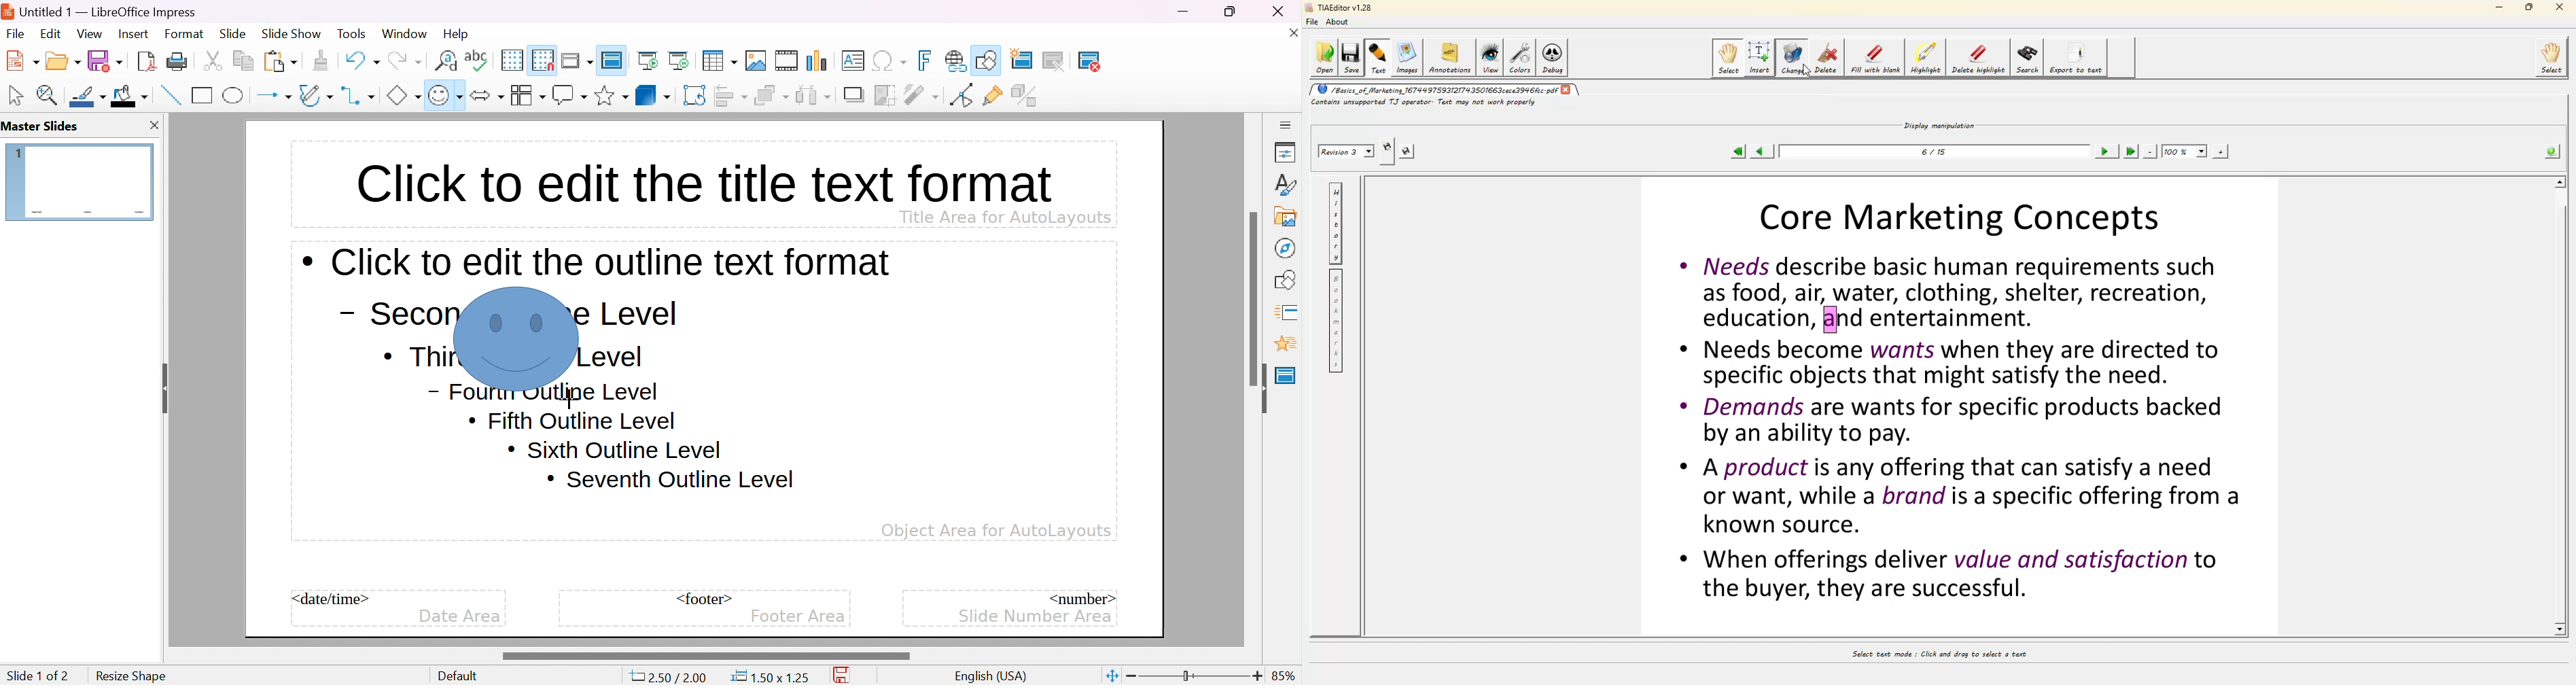 The height and width of the screenshot is (700, 2576). Describe the element at coordinates (292, 32) in the screenshot. I see `slide show` at that location.